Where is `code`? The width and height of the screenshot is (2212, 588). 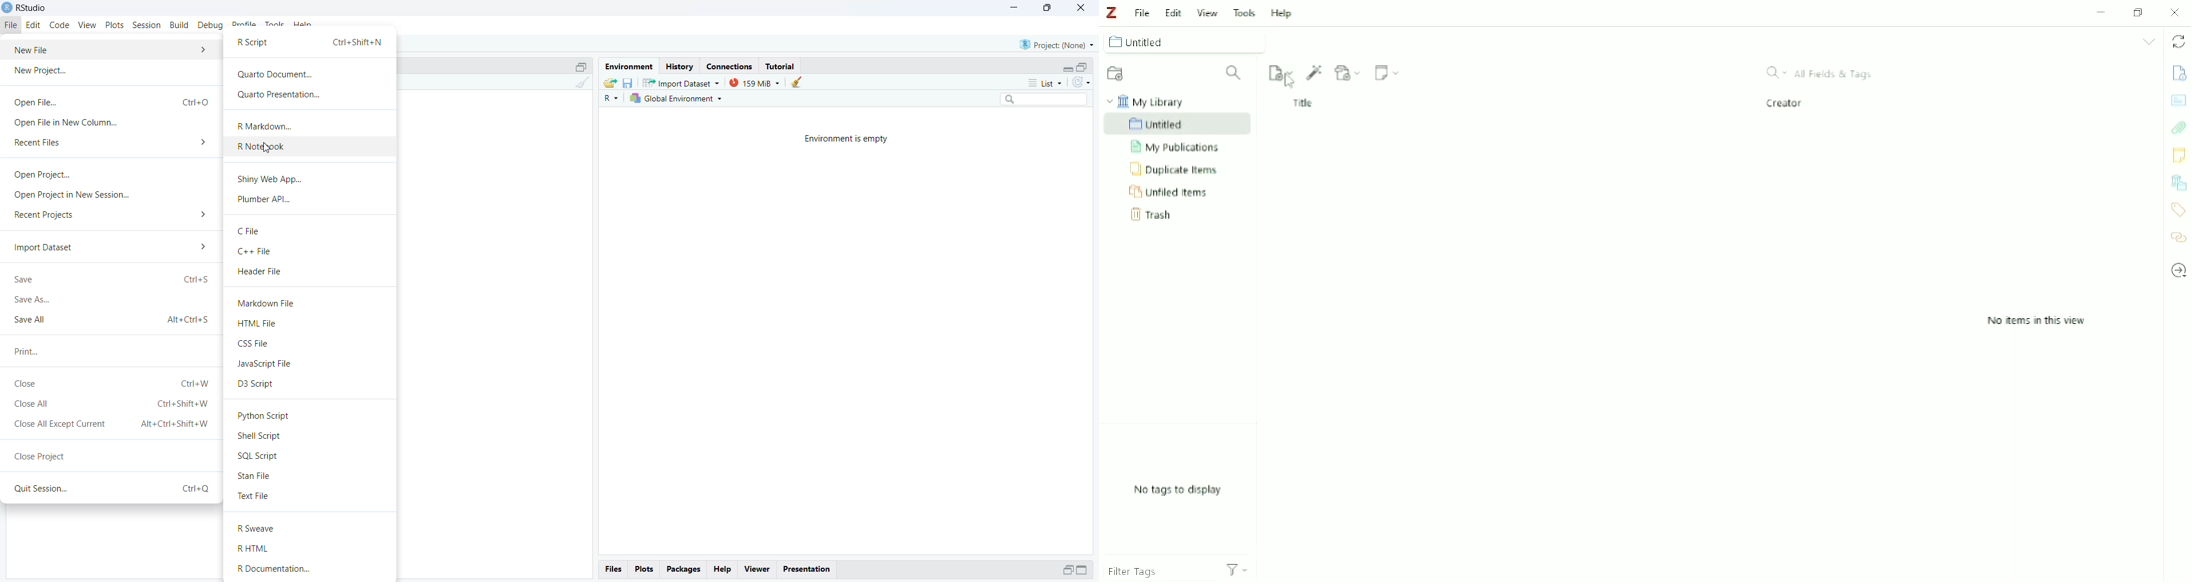
code is located at coordinates (61, 25).